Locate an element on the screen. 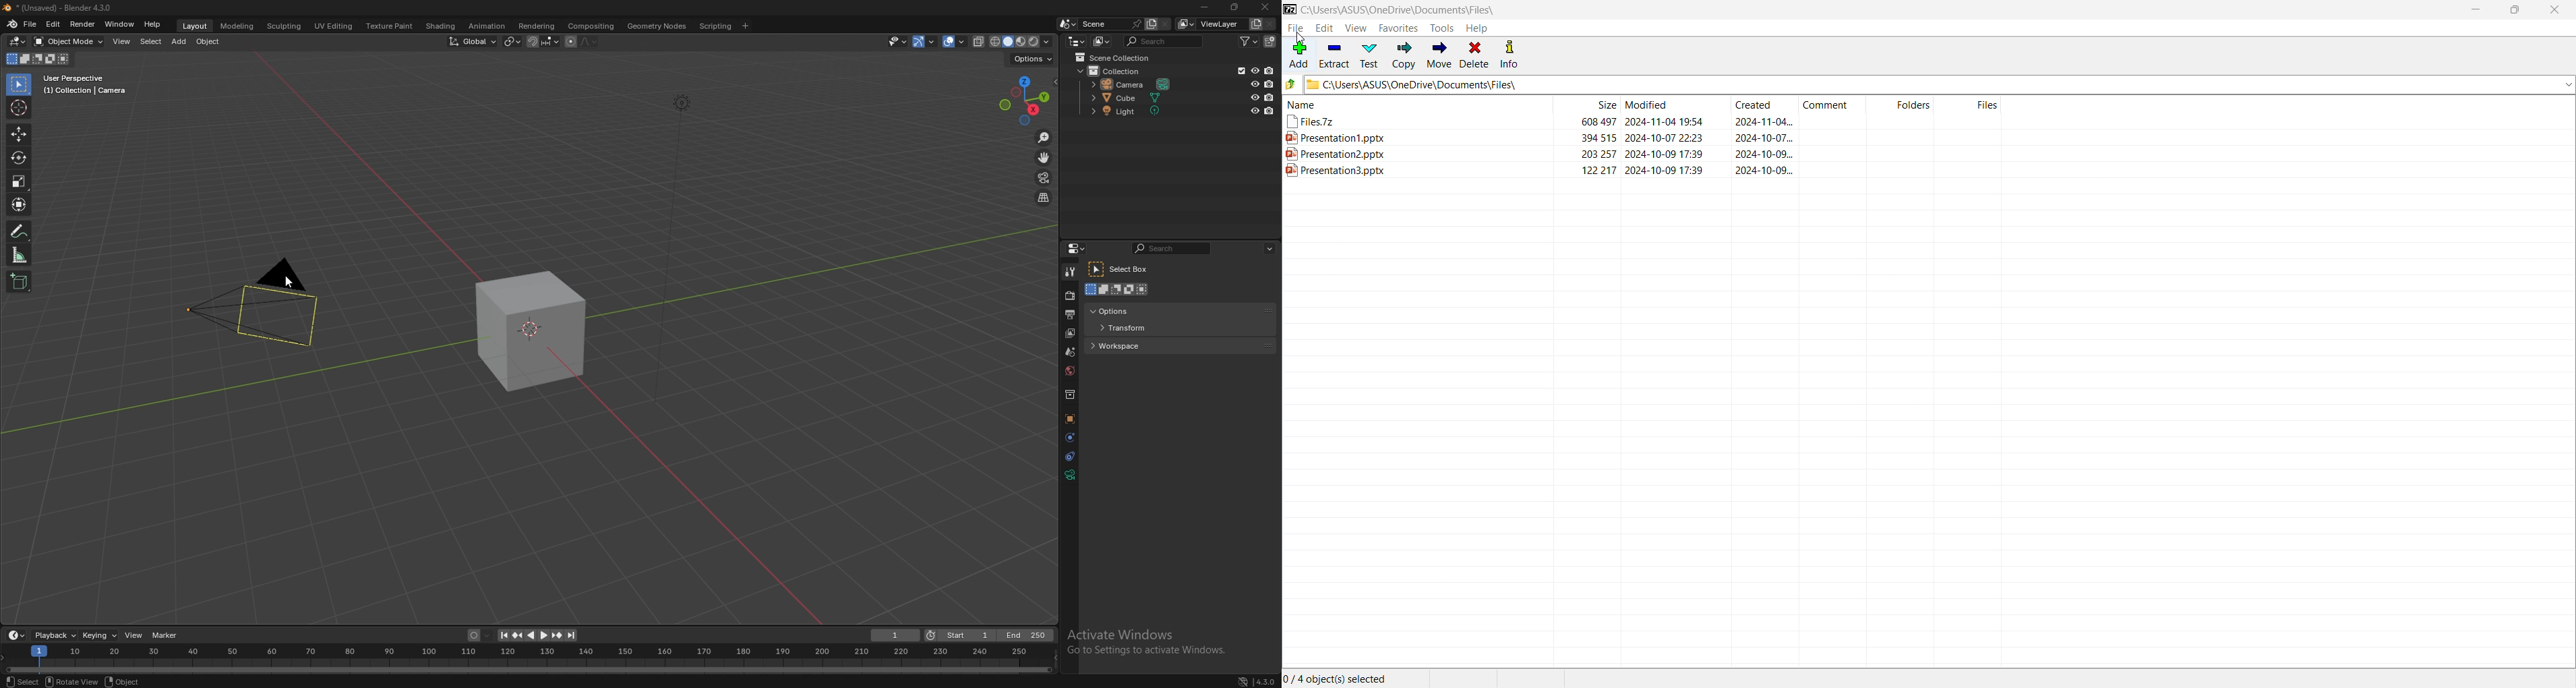  options is located at coordinates (1126, 311).